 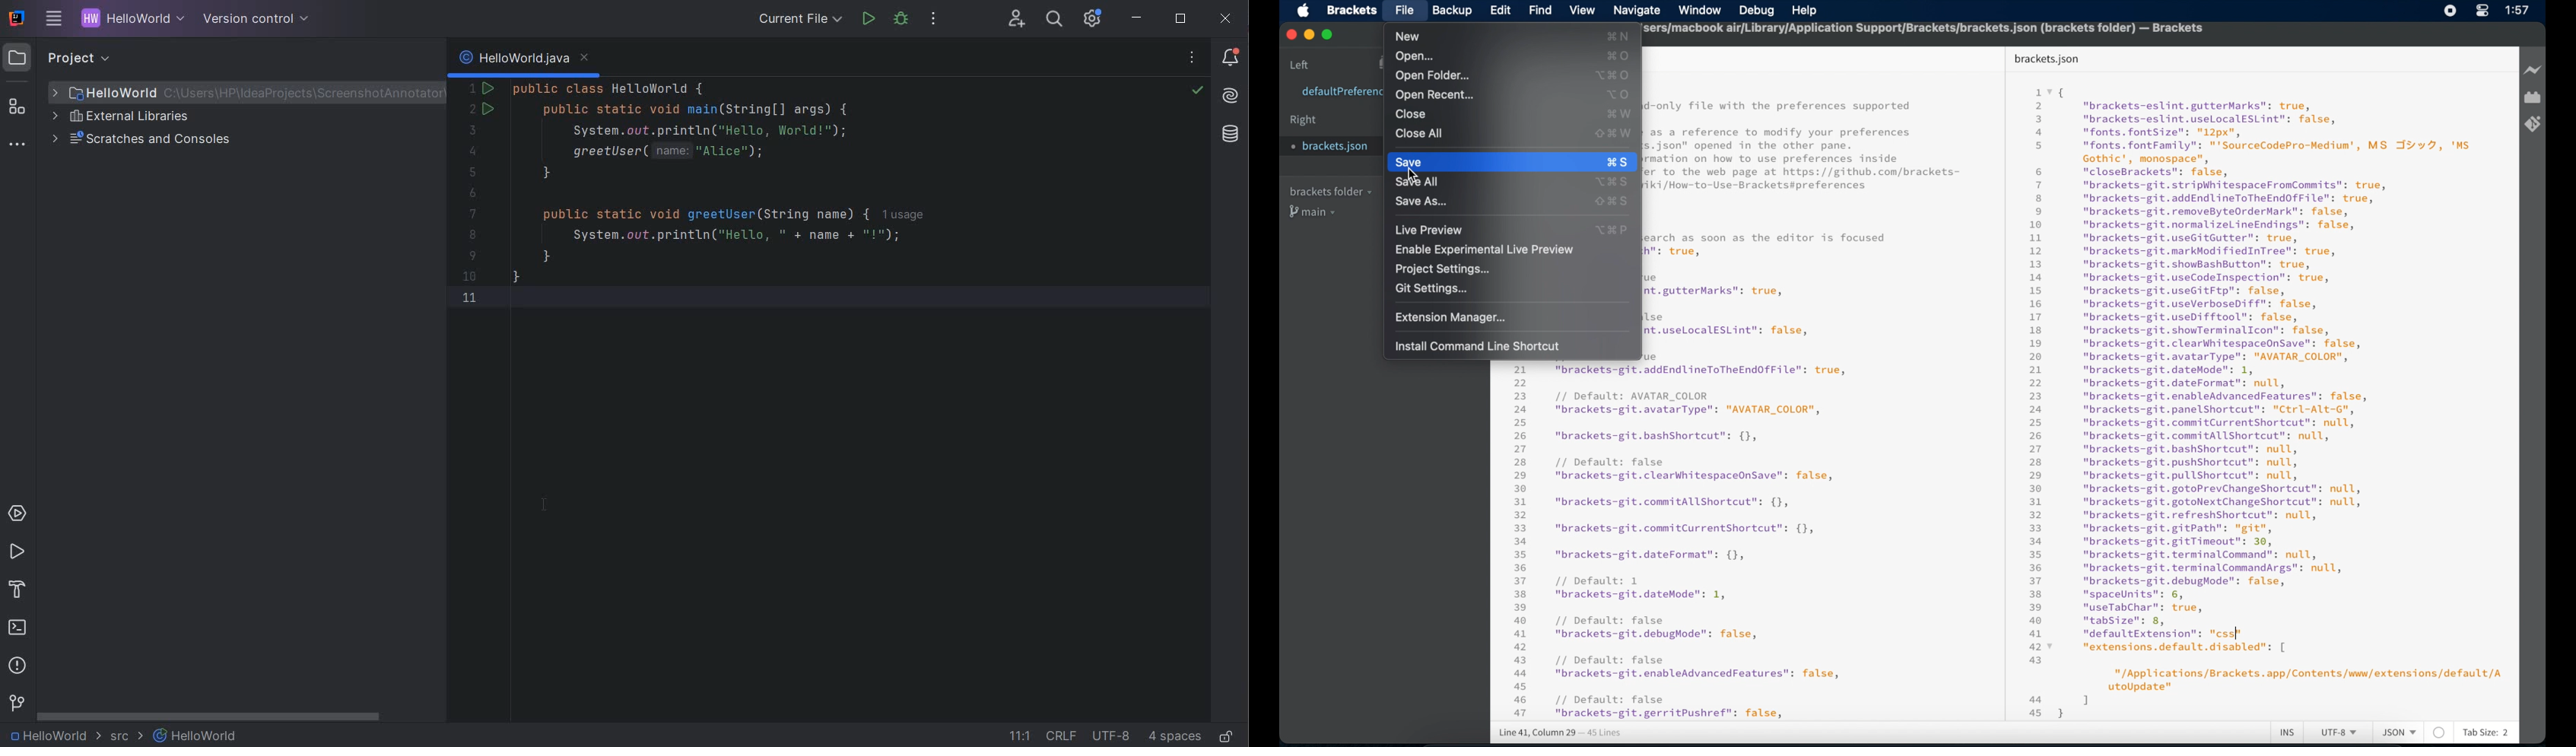 What do you see at coordinates (1429, 230) in the screenshot?
I see `live preview` at bounding box center [1429, 230].